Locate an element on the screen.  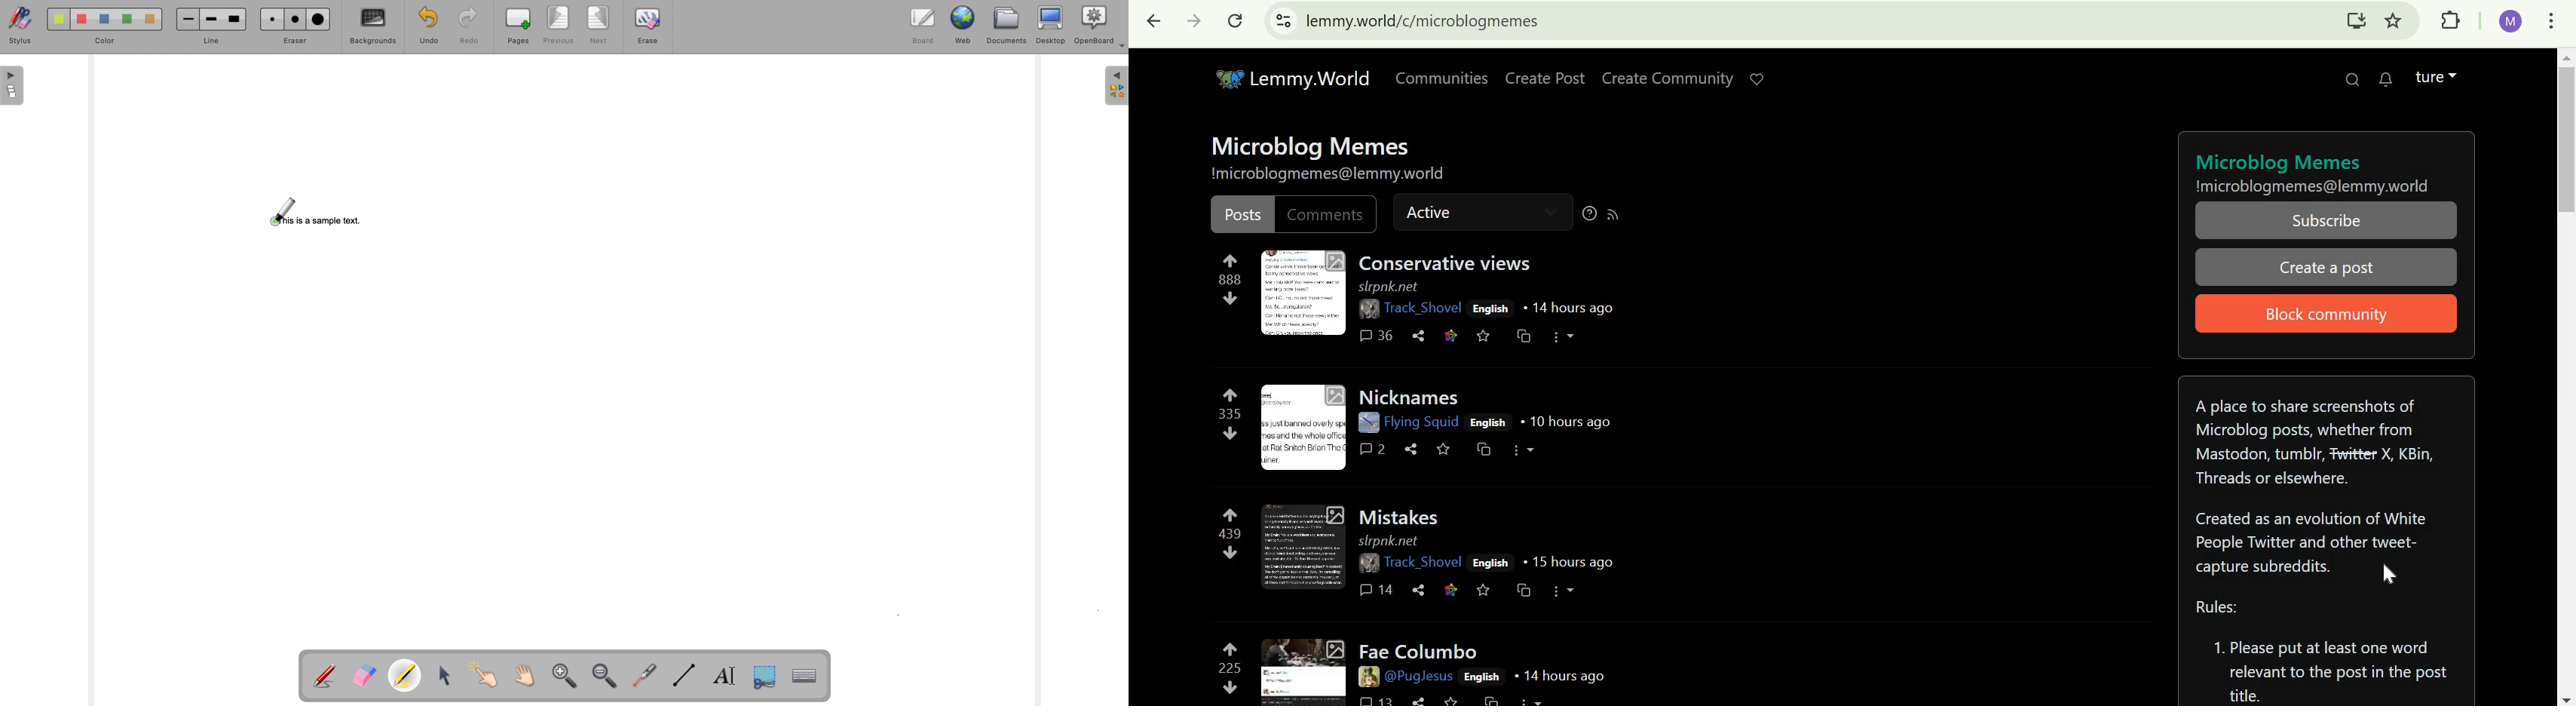
user ID is located at coordinates (1420, 677).